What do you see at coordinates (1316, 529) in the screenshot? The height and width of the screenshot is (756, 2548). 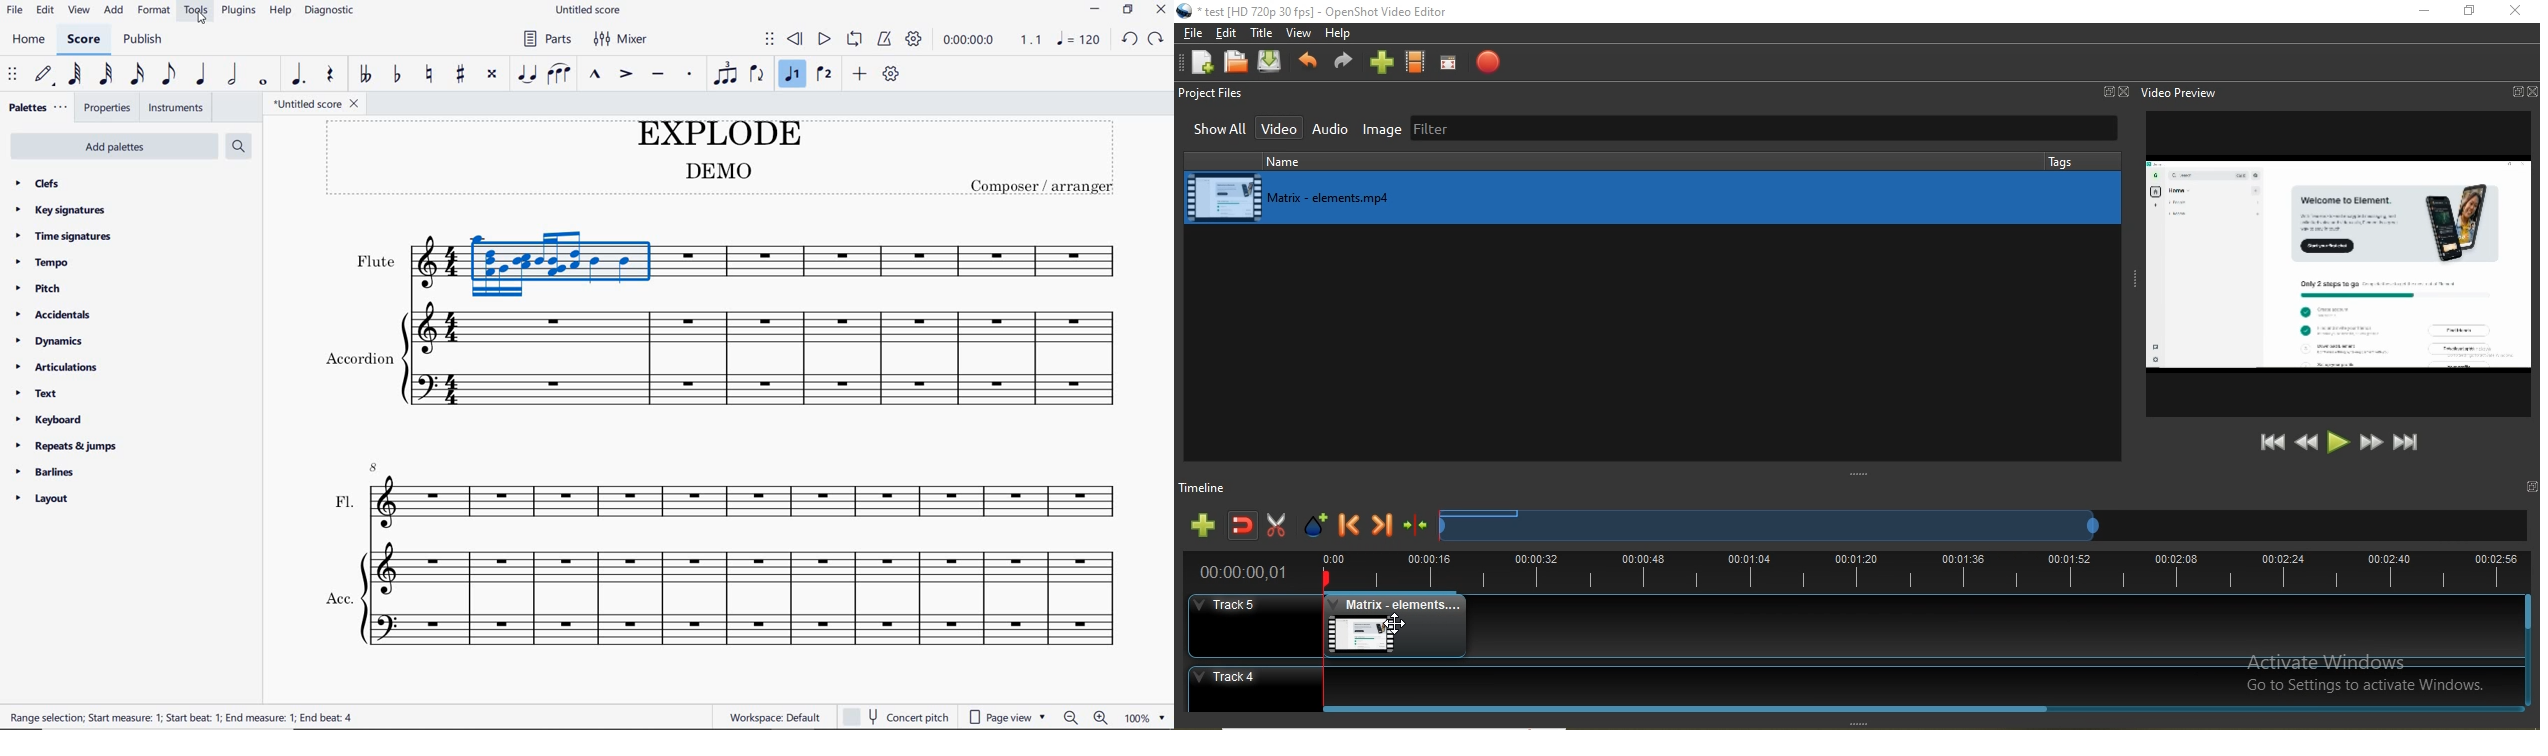 I see `Add marker` at bounding box center [1316, 529].